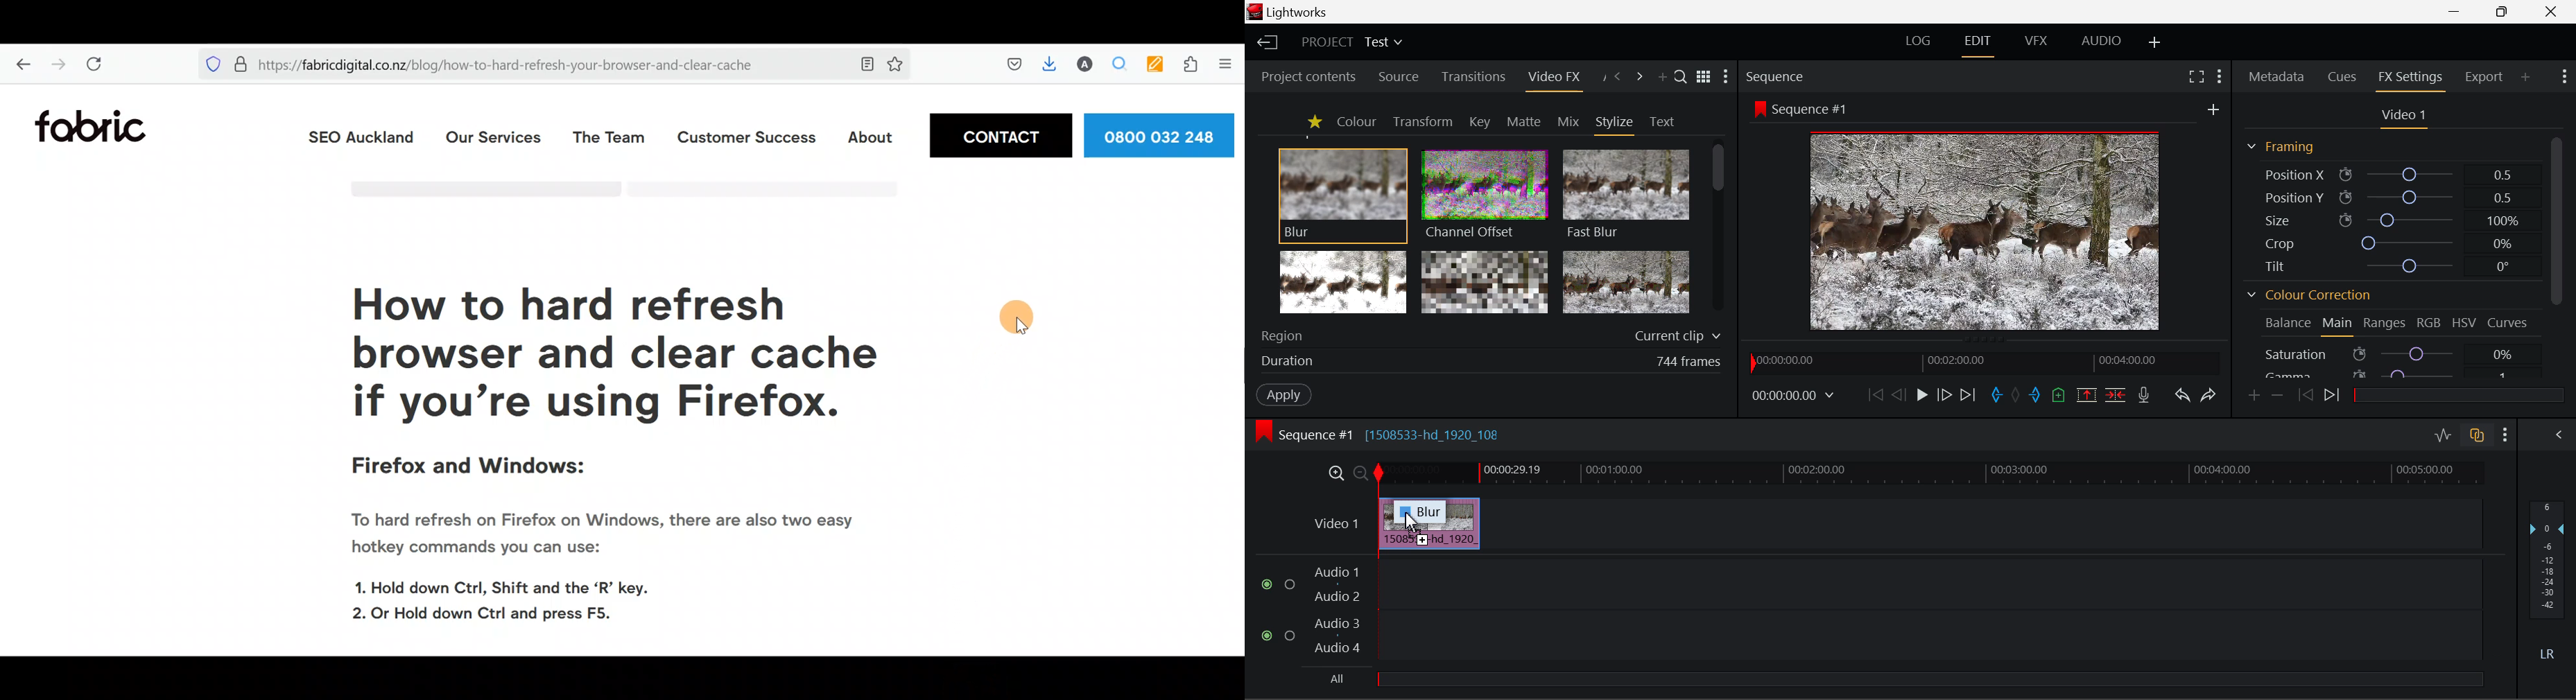 The image size is (2576, 700). I want to click on Video Layer, so click(1333, 523).